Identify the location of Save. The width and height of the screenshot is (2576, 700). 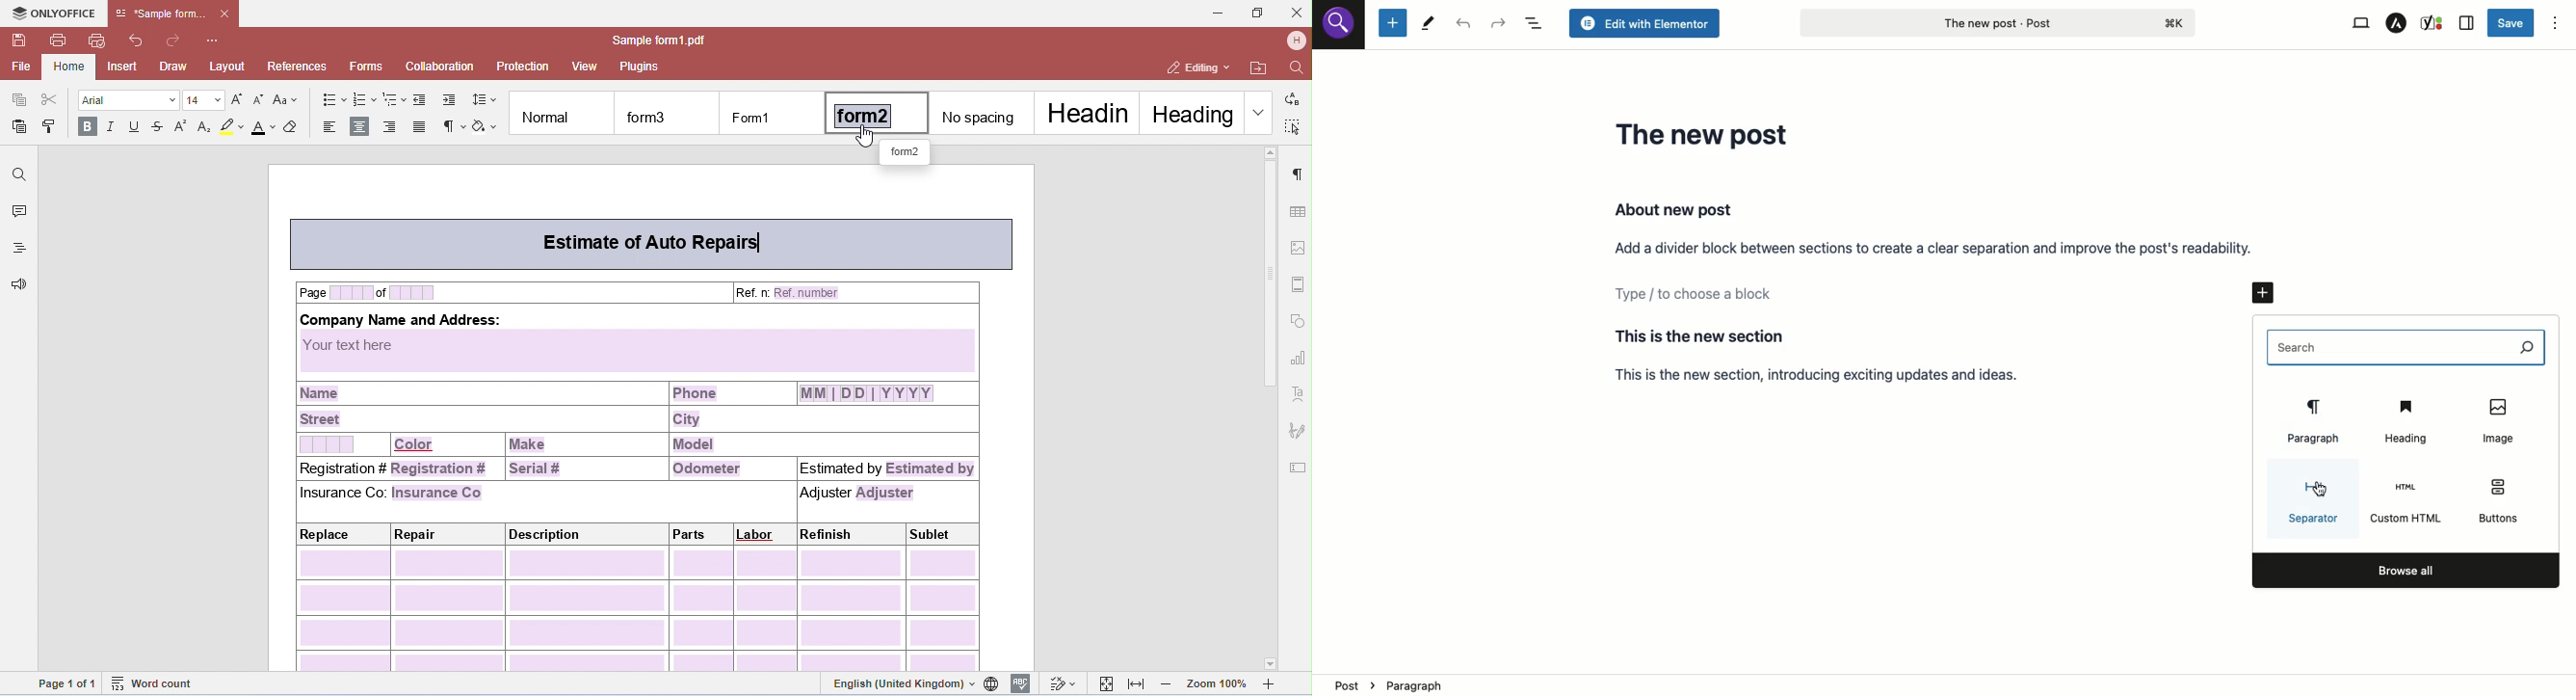
(2513, 22).